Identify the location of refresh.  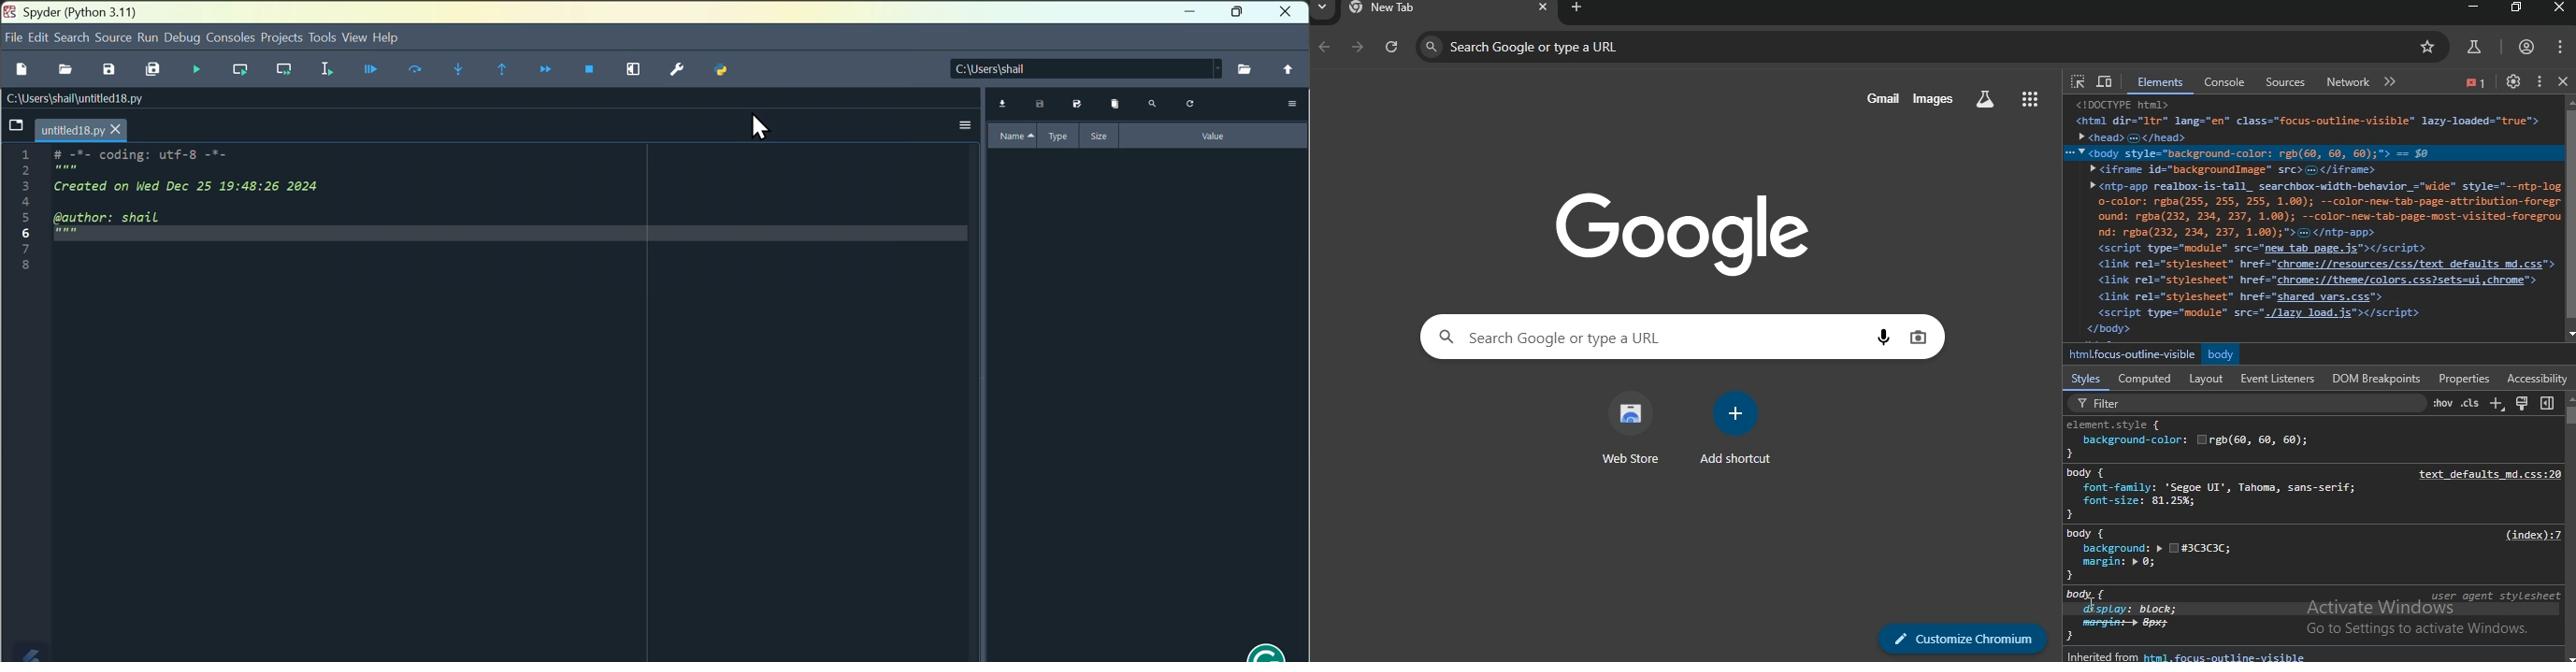
(1188, 102).